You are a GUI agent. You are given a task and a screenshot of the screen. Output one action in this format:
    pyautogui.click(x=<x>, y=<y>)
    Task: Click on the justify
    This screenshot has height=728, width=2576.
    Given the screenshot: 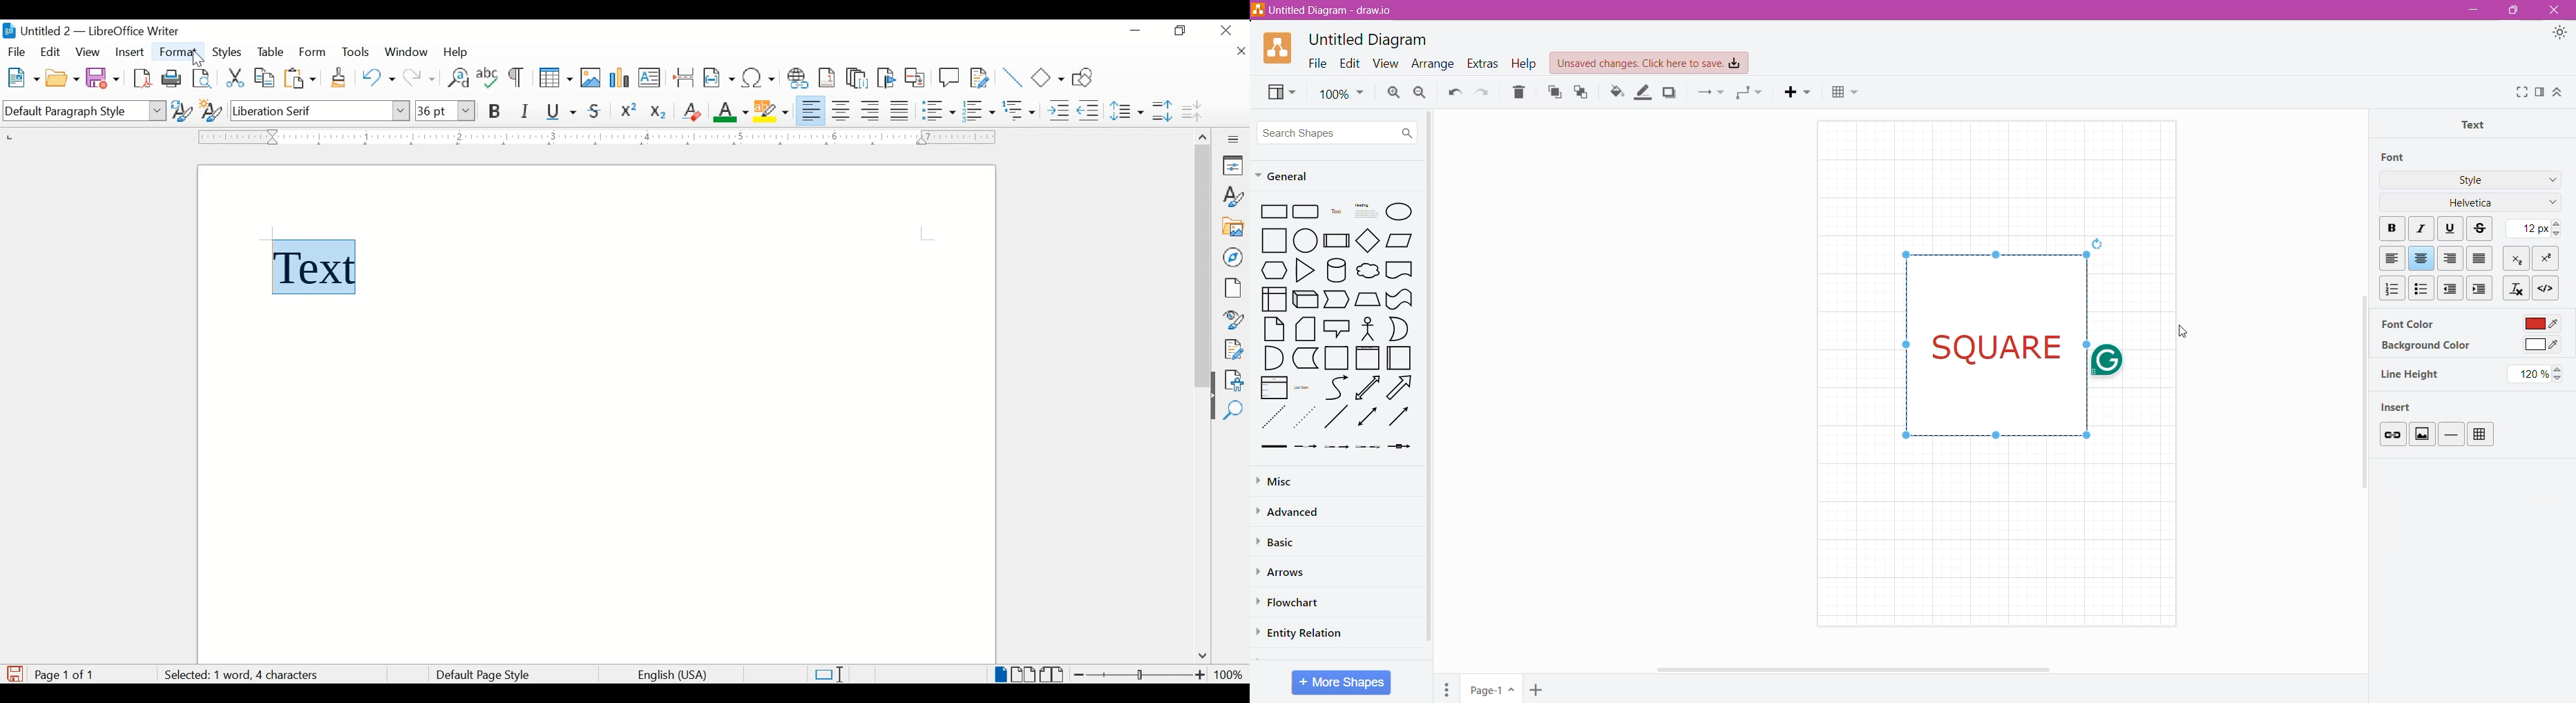 What is the action you would take?
    pyautogui.click(x=901, y=111)
    